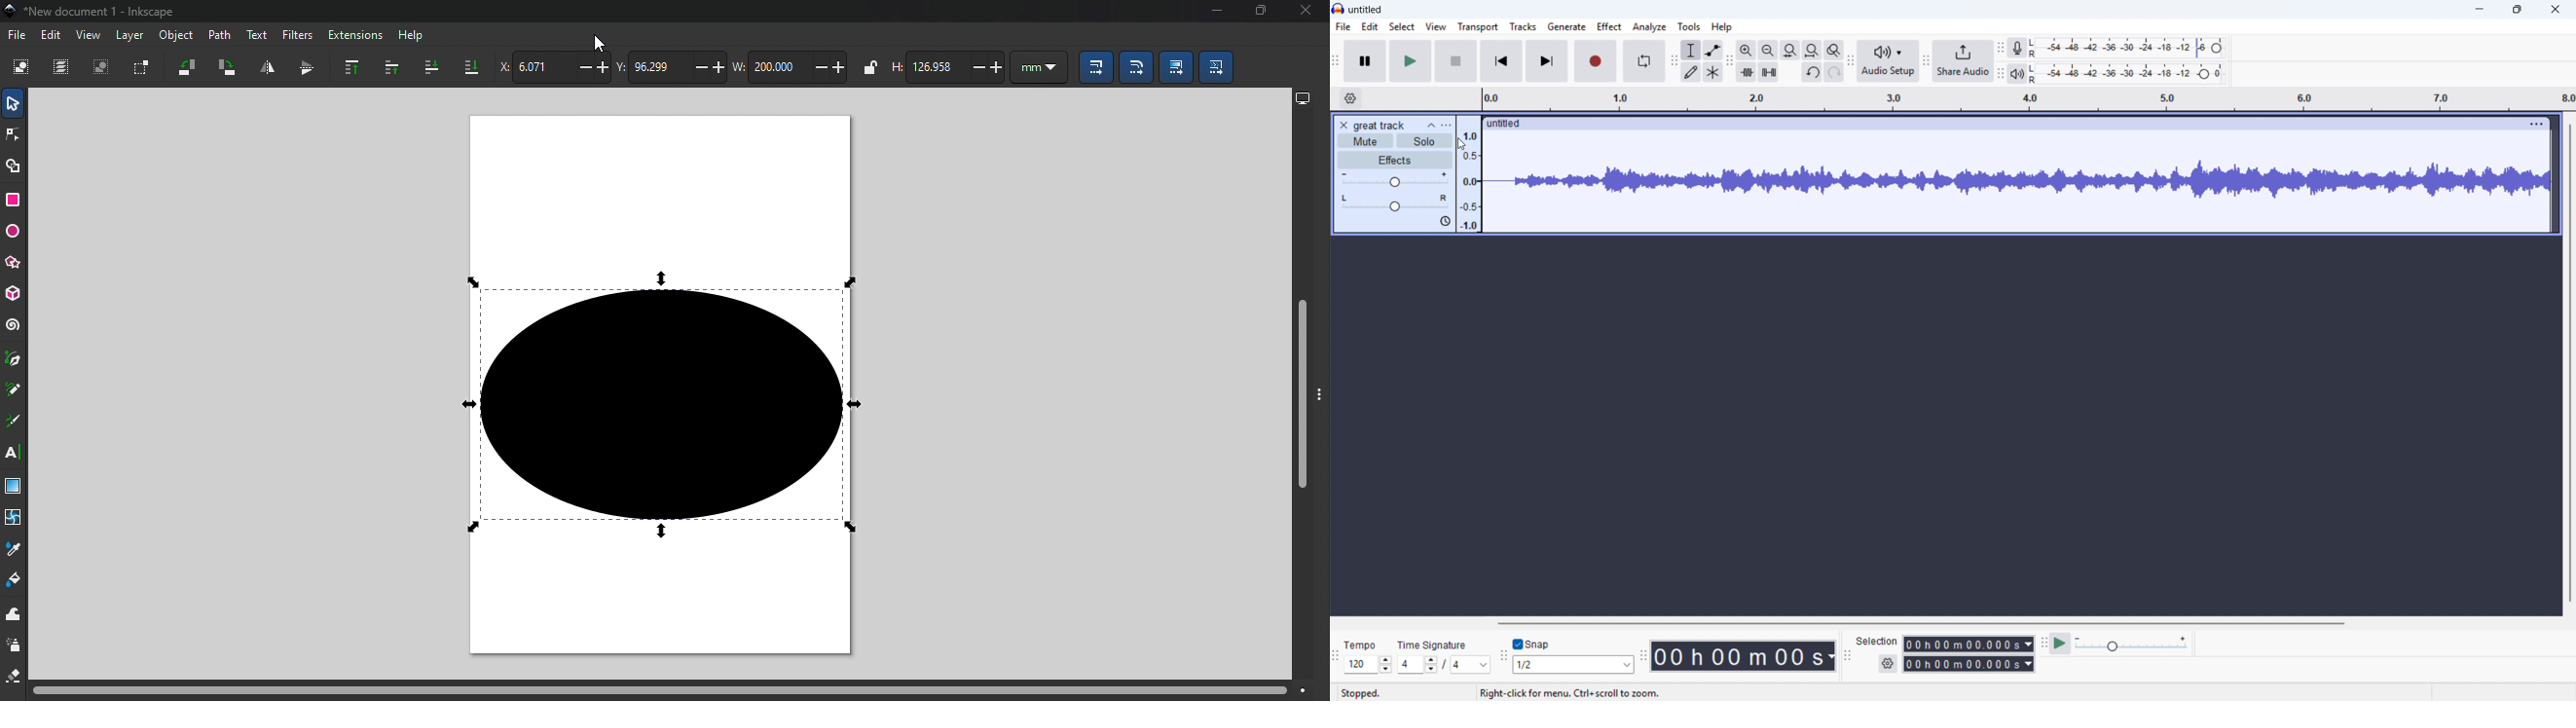 The height and width of the screenshot is (728, 2576). What do you see at coordinates (1308, 13) in the screenshot?
I see `close` at bounding box center [1308, 13].